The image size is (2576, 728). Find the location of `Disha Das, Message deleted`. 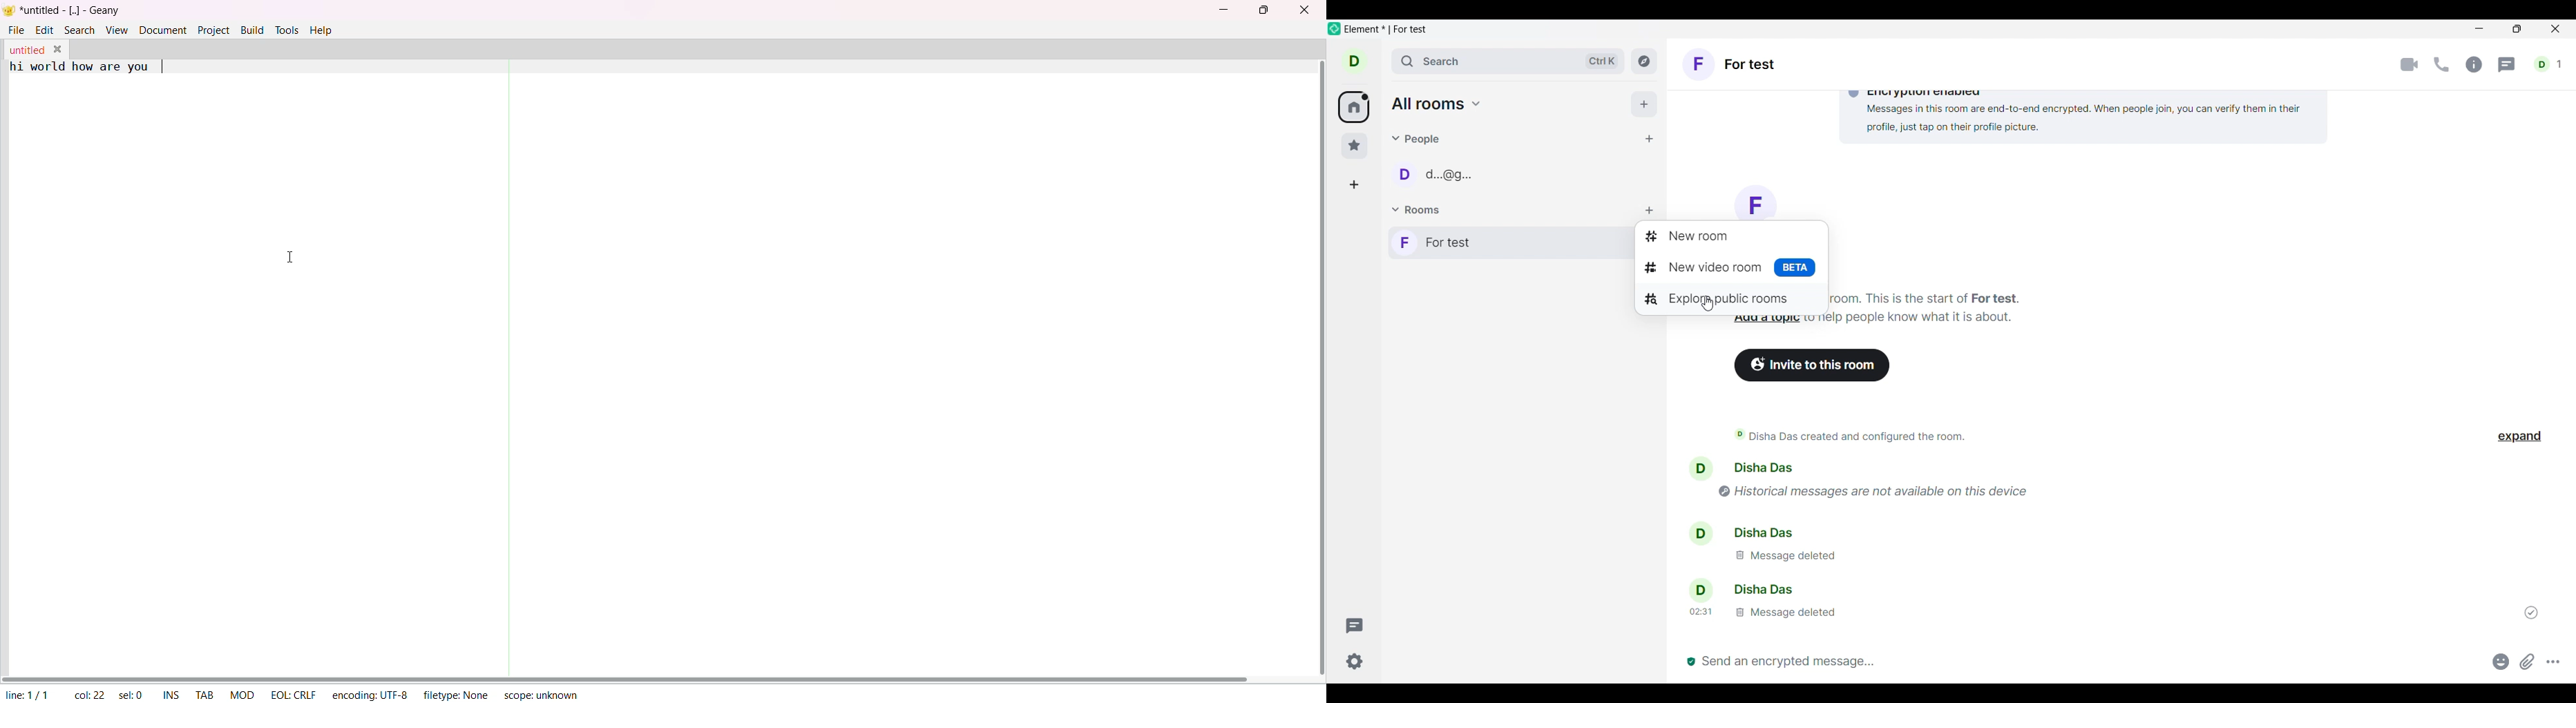

Disha Das, Message deleted is located at coordinates (1819, 547).